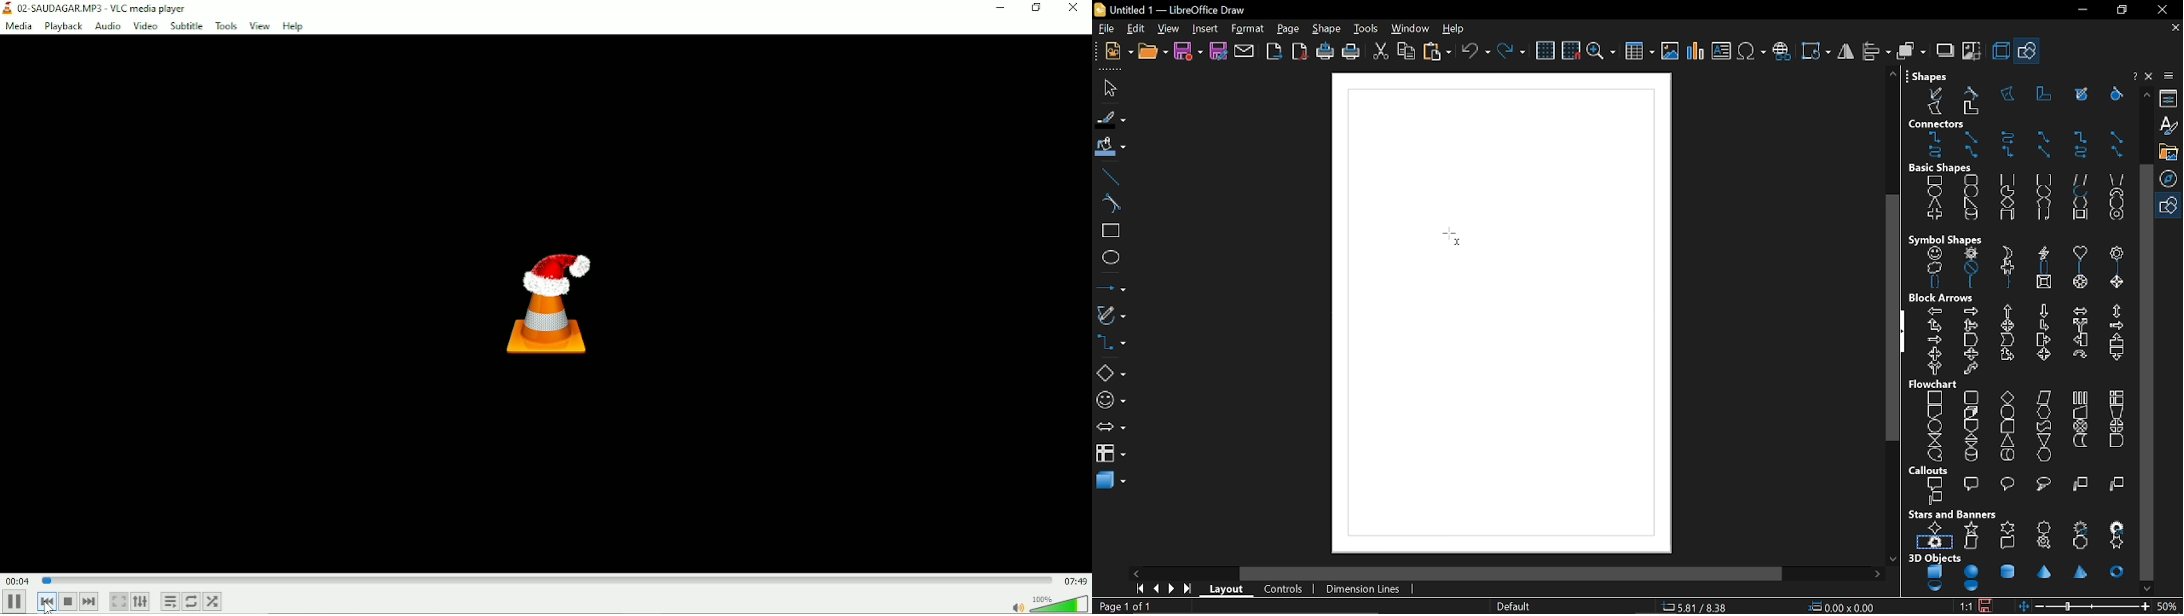 The height and width of the screenshot is (616, 2184). What do you see at coordinates (2022, 334) in the screenshot?
I see `block arrows` at bounding box center [2022, 334].